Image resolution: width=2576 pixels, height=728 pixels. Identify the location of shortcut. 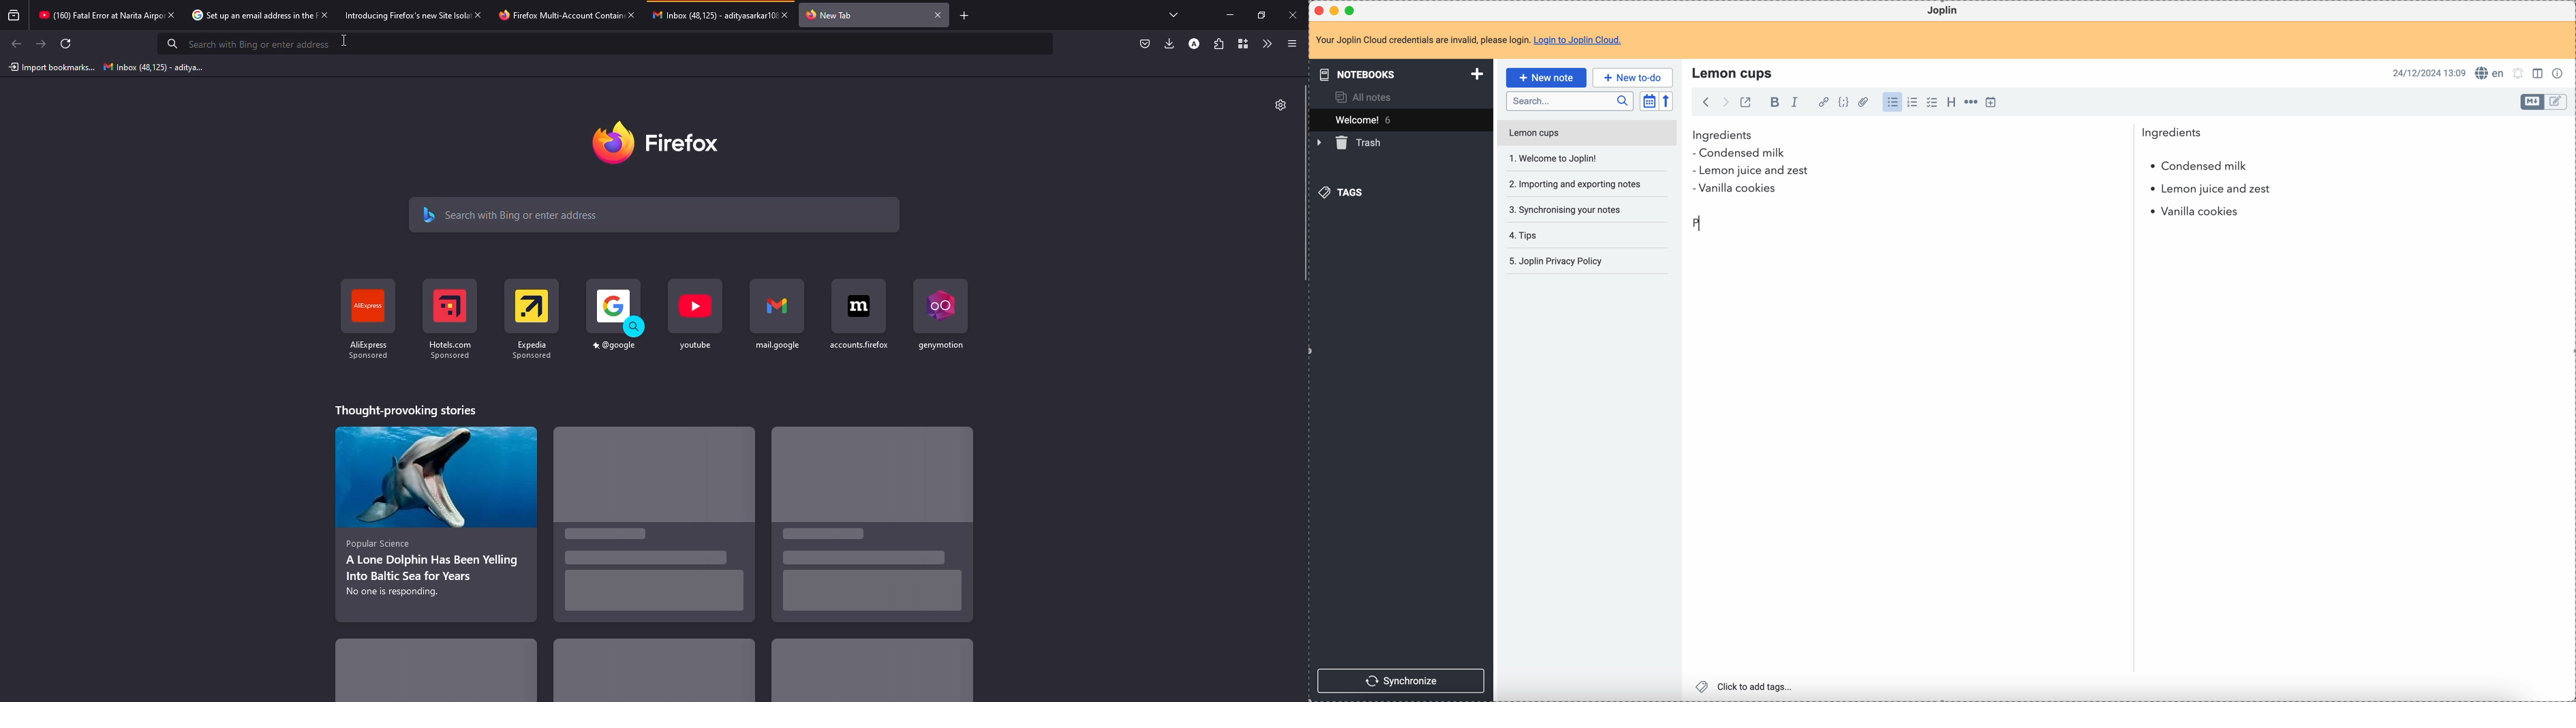
(534, 324).